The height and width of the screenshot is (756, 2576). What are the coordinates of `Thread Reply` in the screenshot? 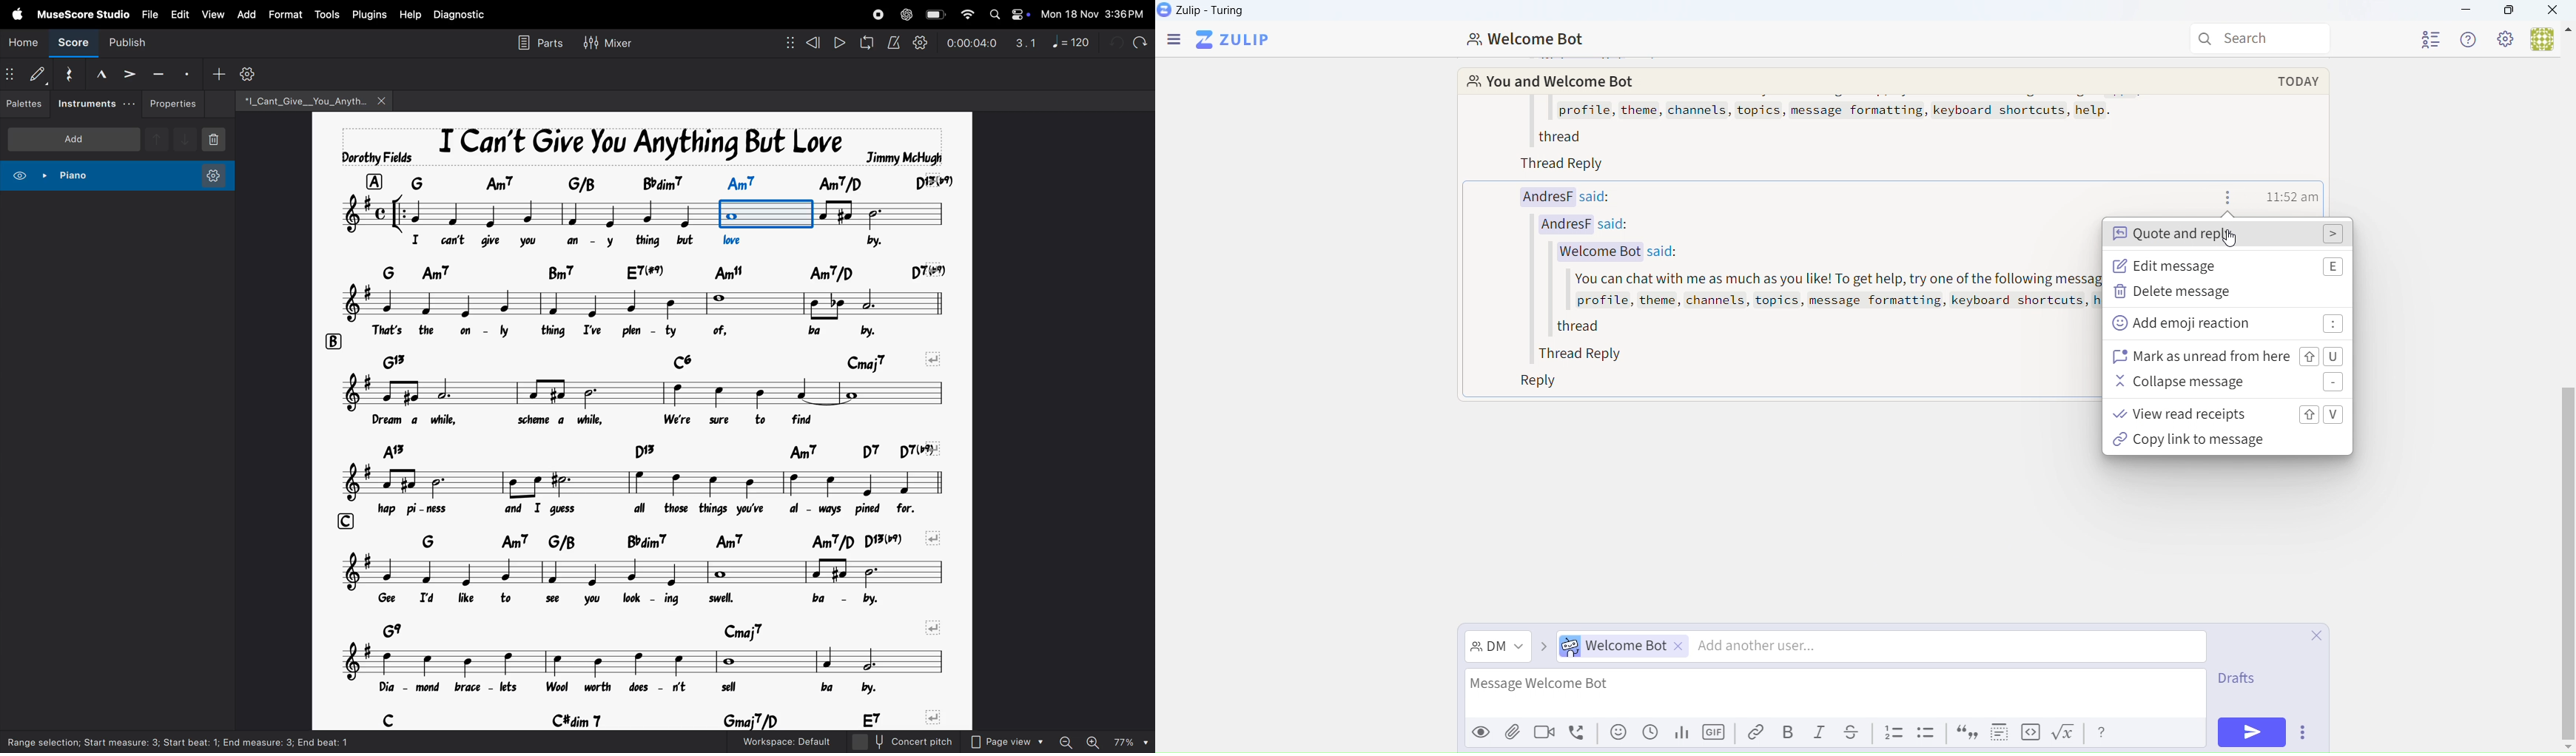 It's located at (1569, 166).